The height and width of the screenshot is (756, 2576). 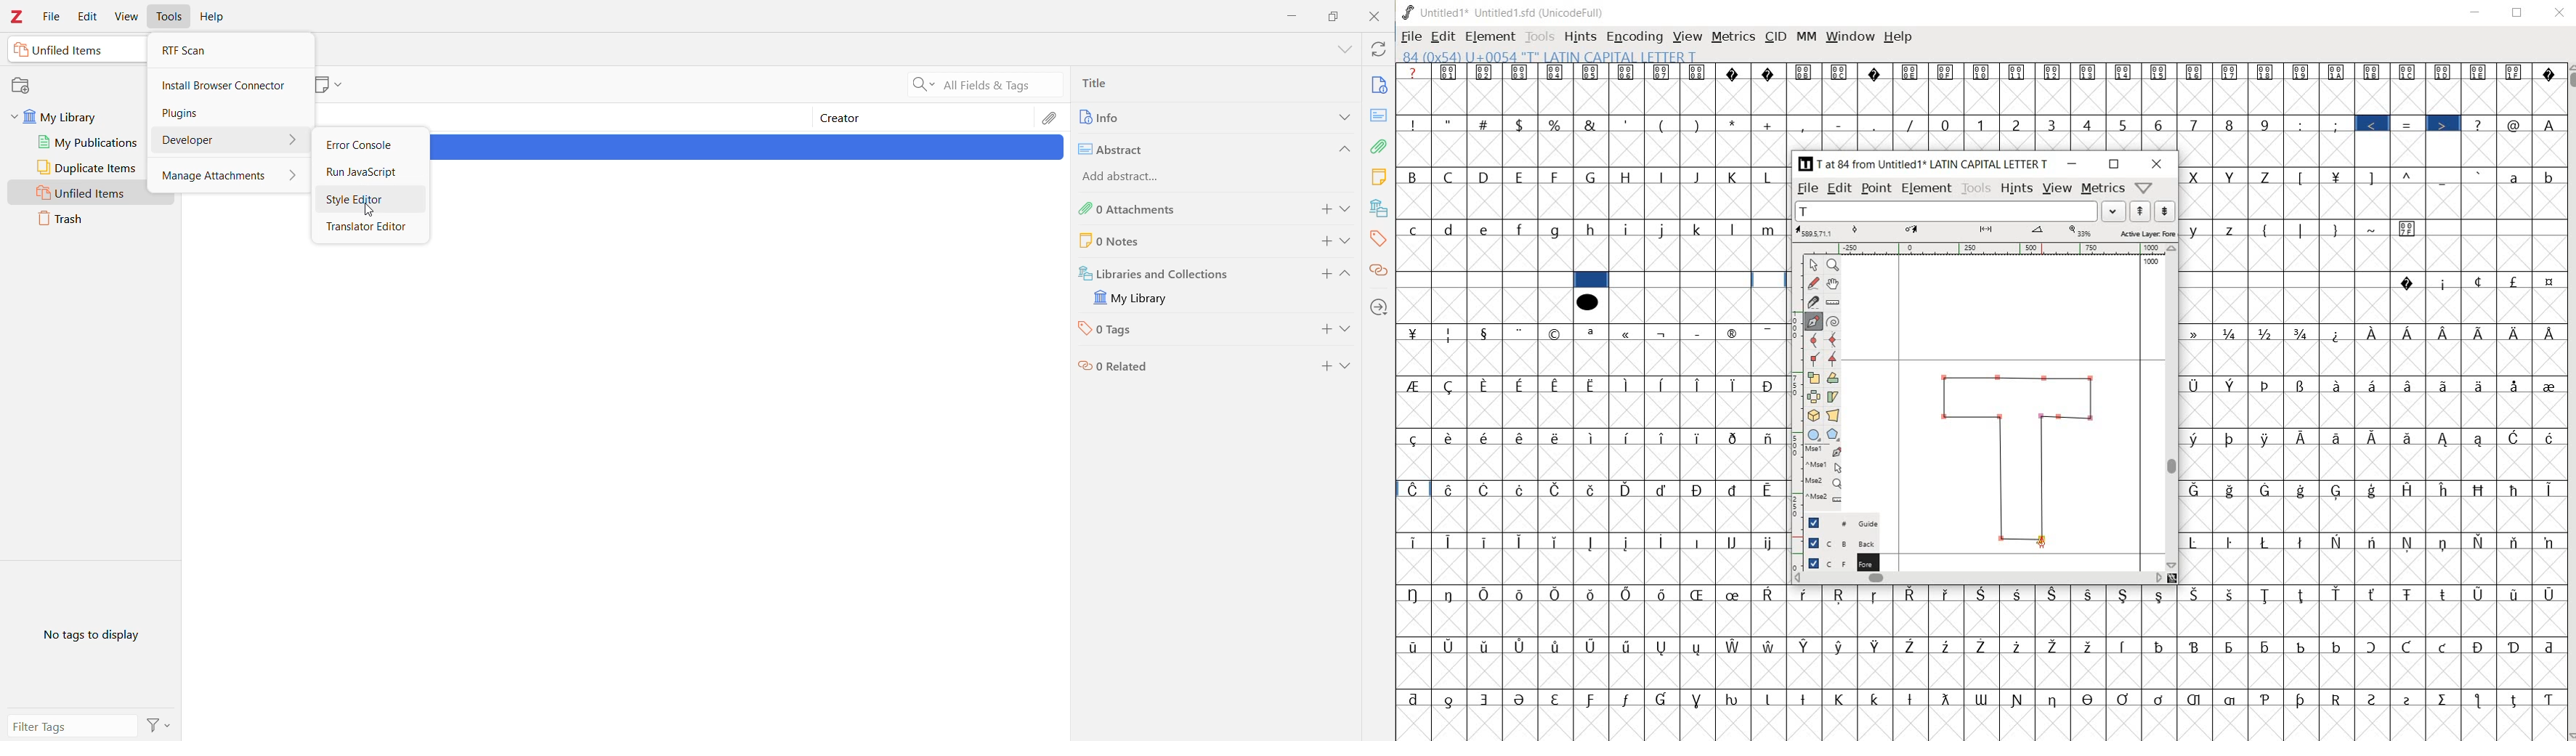 I want to click on Symbol, so click(x=1912, y=595).